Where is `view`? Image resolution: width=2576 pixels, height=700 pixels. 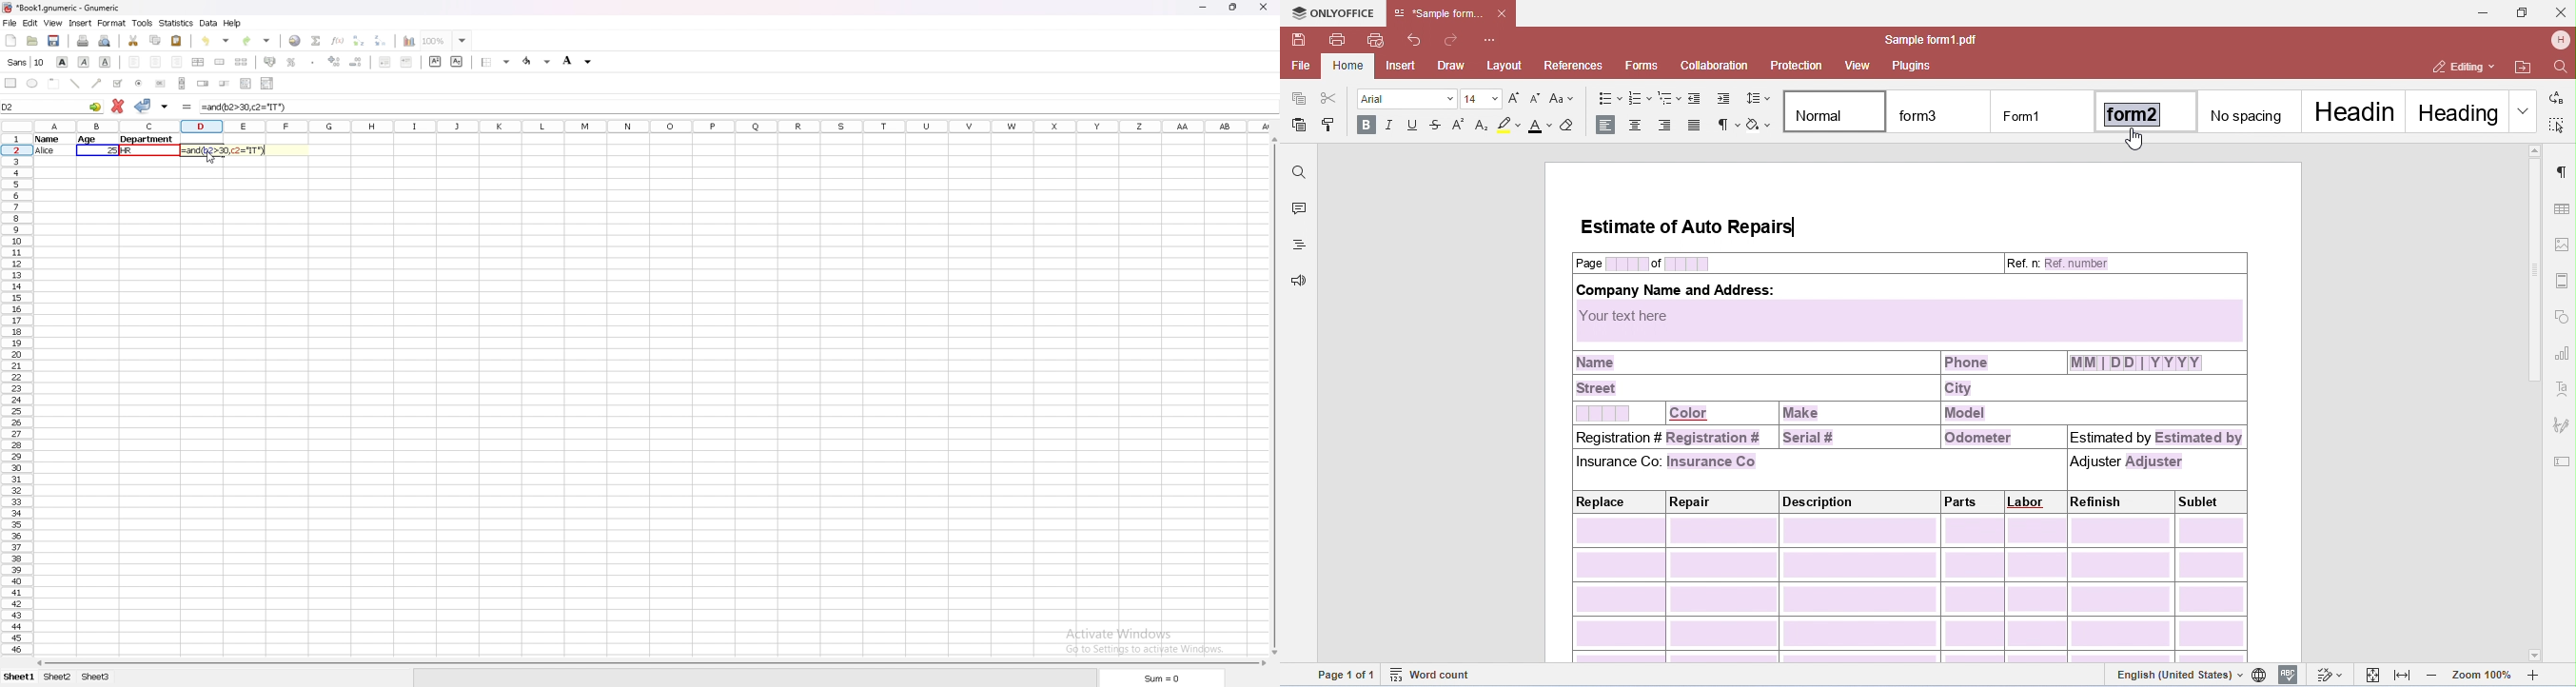
view is located at coordinates (53, 23).